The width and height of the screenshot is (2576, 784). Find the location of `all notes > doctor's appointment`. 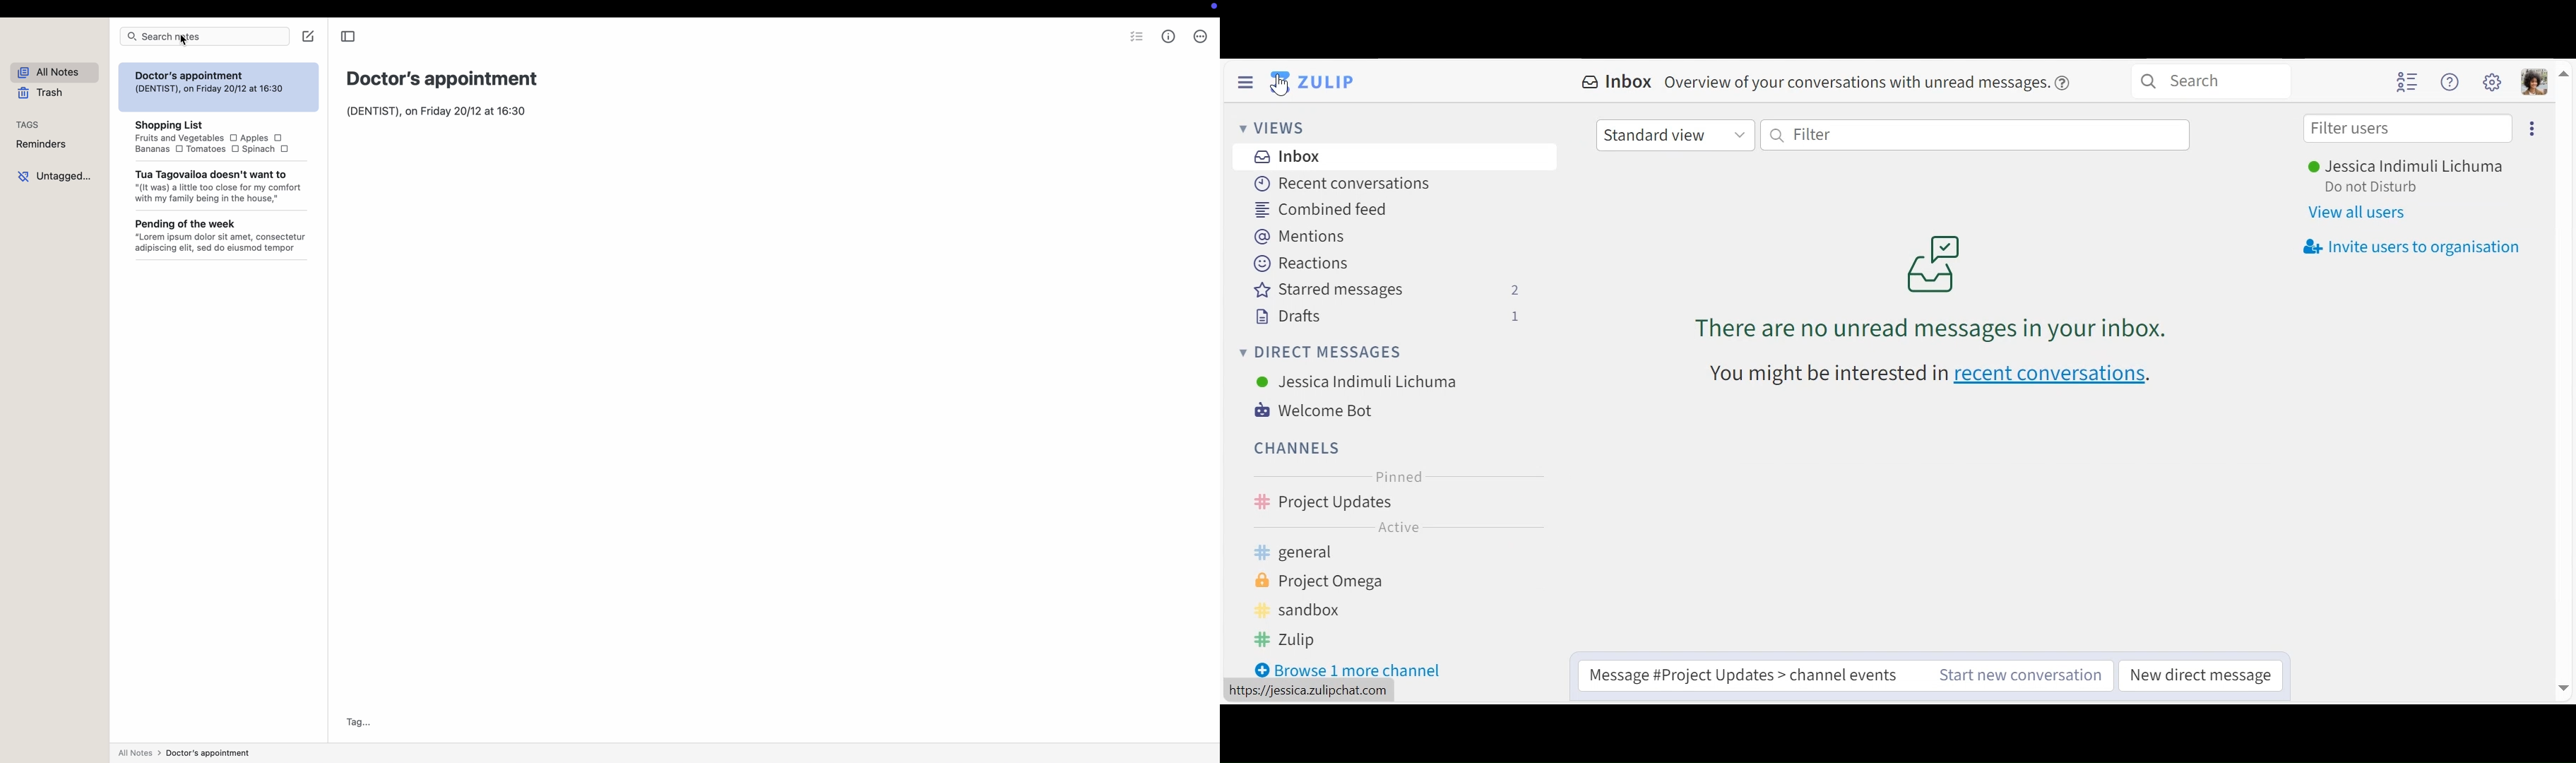

all notes > doctor's appointment is located at coordinates (185, 752).